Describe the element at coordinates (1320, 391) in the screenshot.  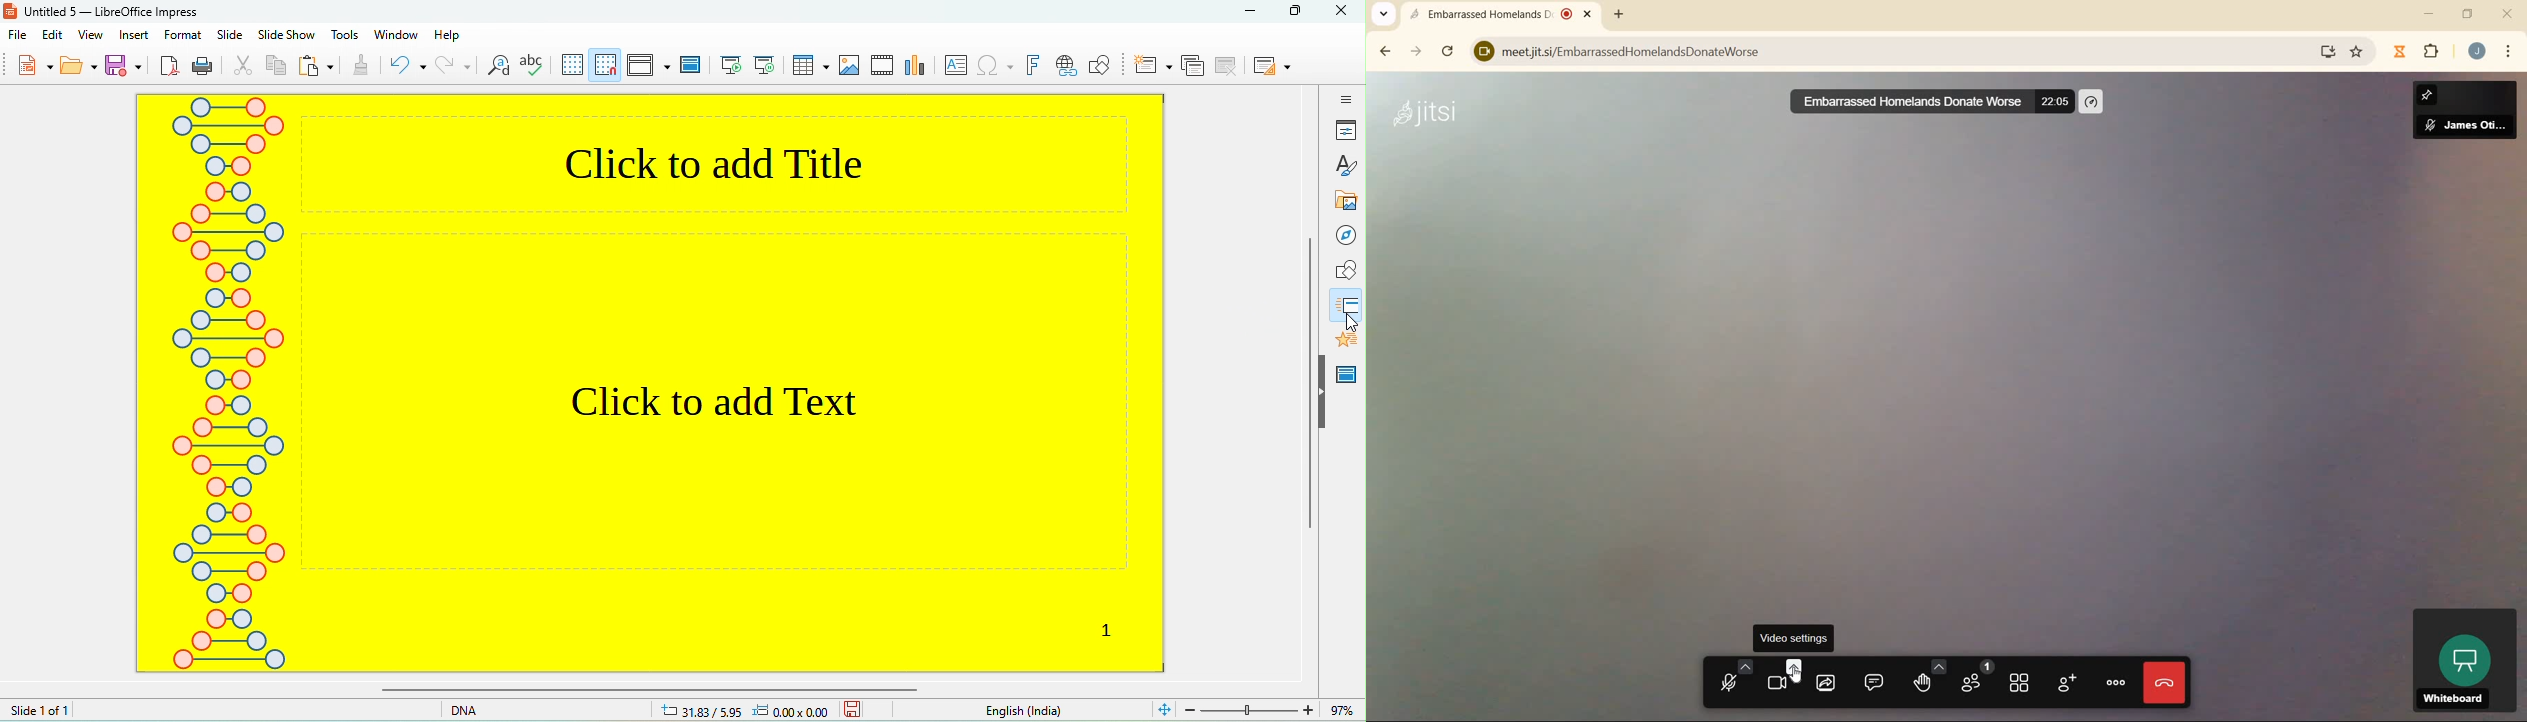
I see `height` at that location.